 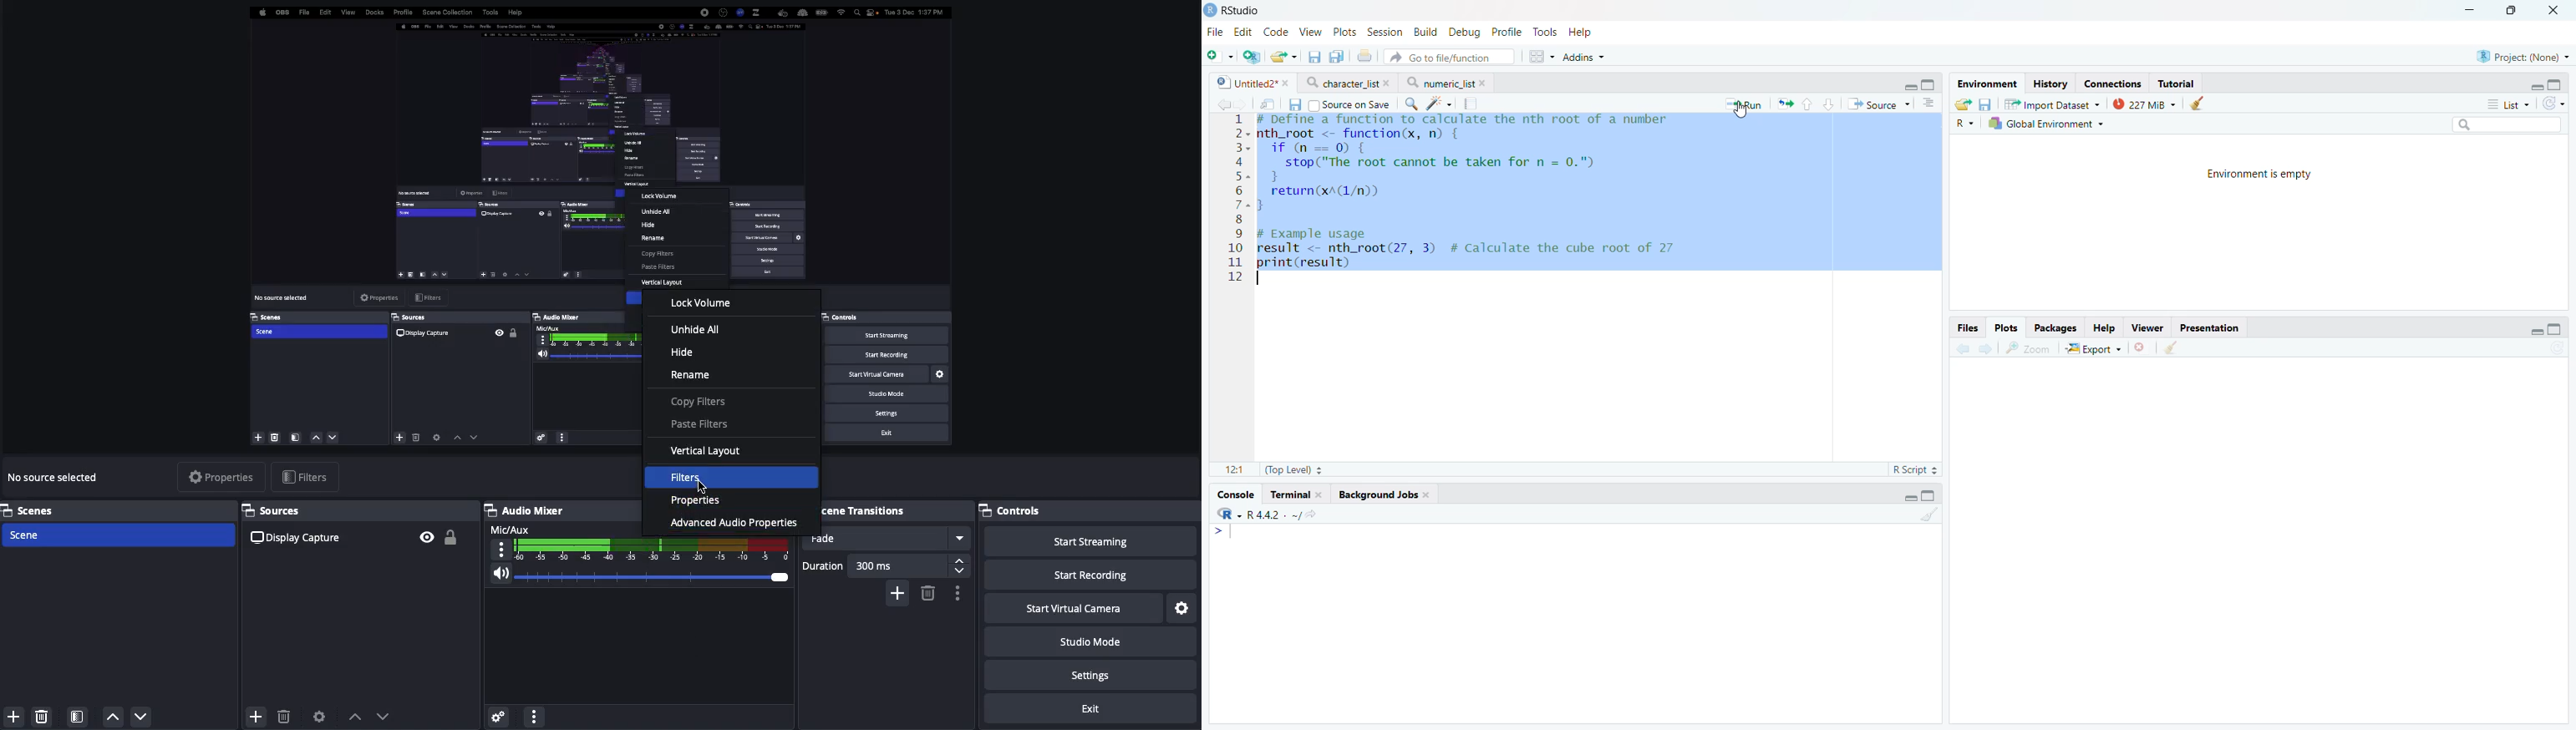 I want to click on Export history log, so click(x=1964, y=104).